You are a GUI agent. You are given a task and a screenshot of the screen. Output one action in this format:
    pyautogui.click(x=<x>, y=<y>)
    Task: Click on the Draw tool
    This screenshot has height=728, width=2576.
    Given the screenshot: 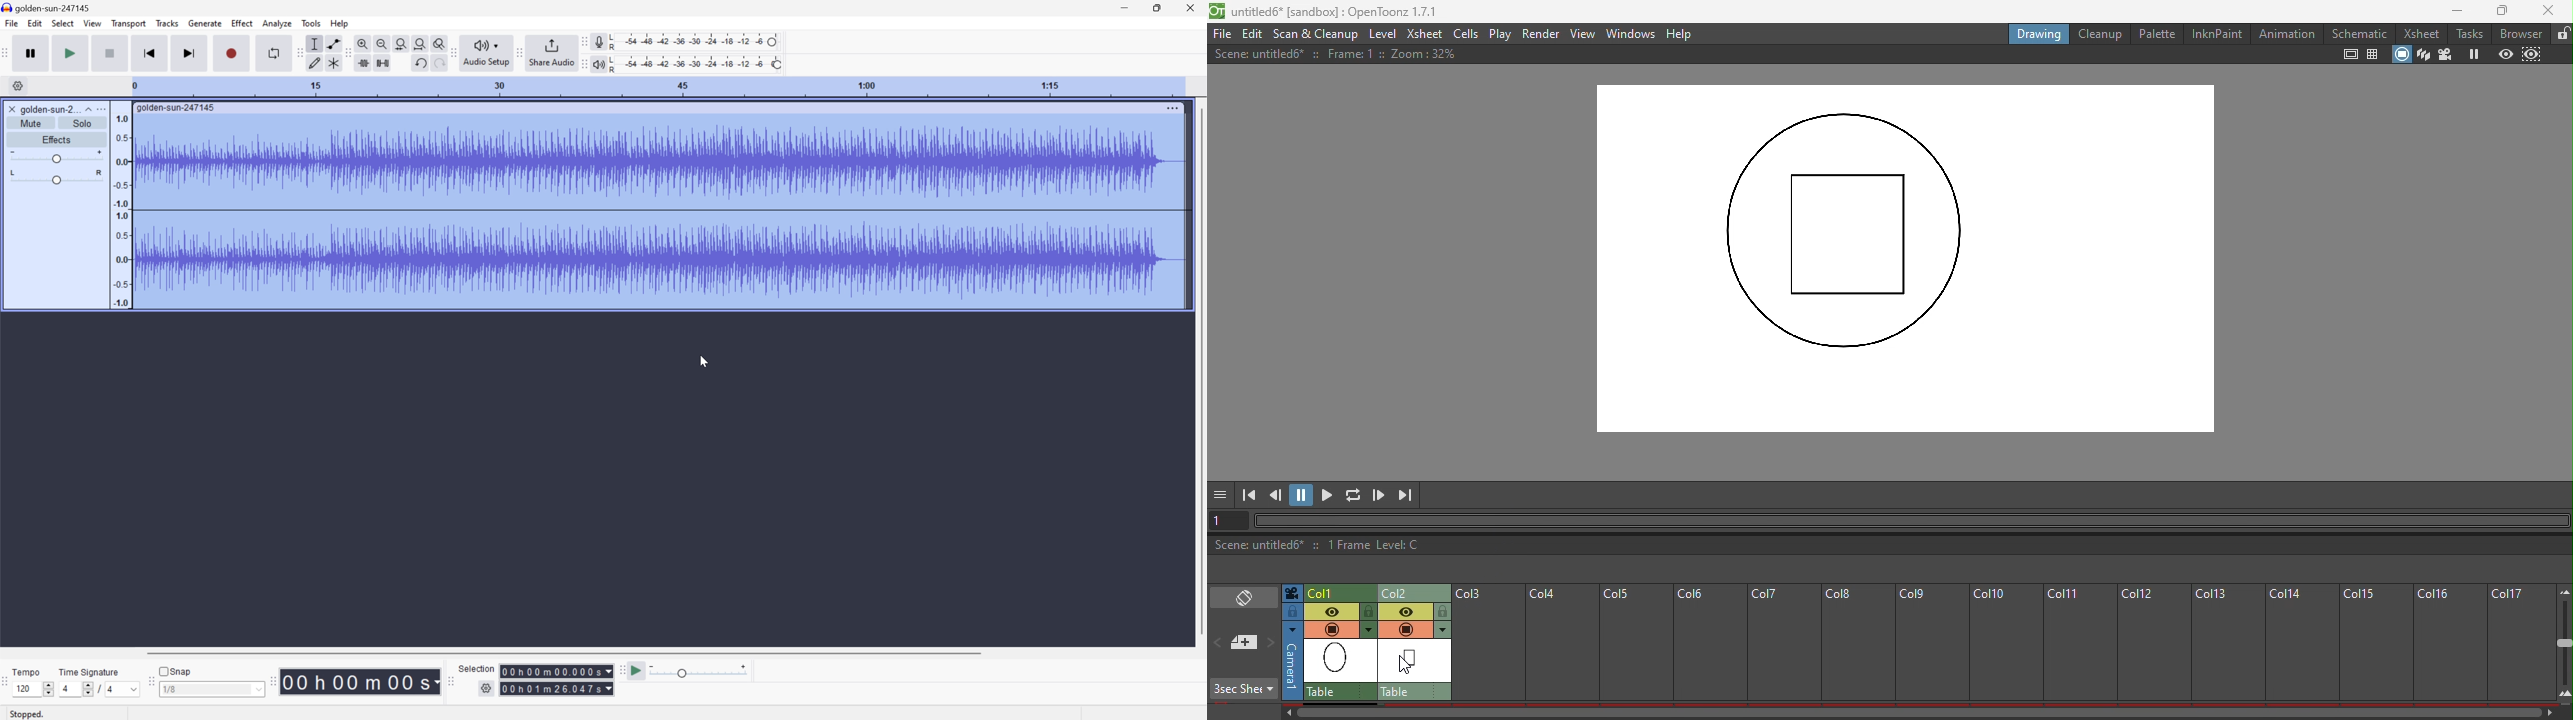 What is the action you would take?
    pyautogui.click(x=315, y=63)
    